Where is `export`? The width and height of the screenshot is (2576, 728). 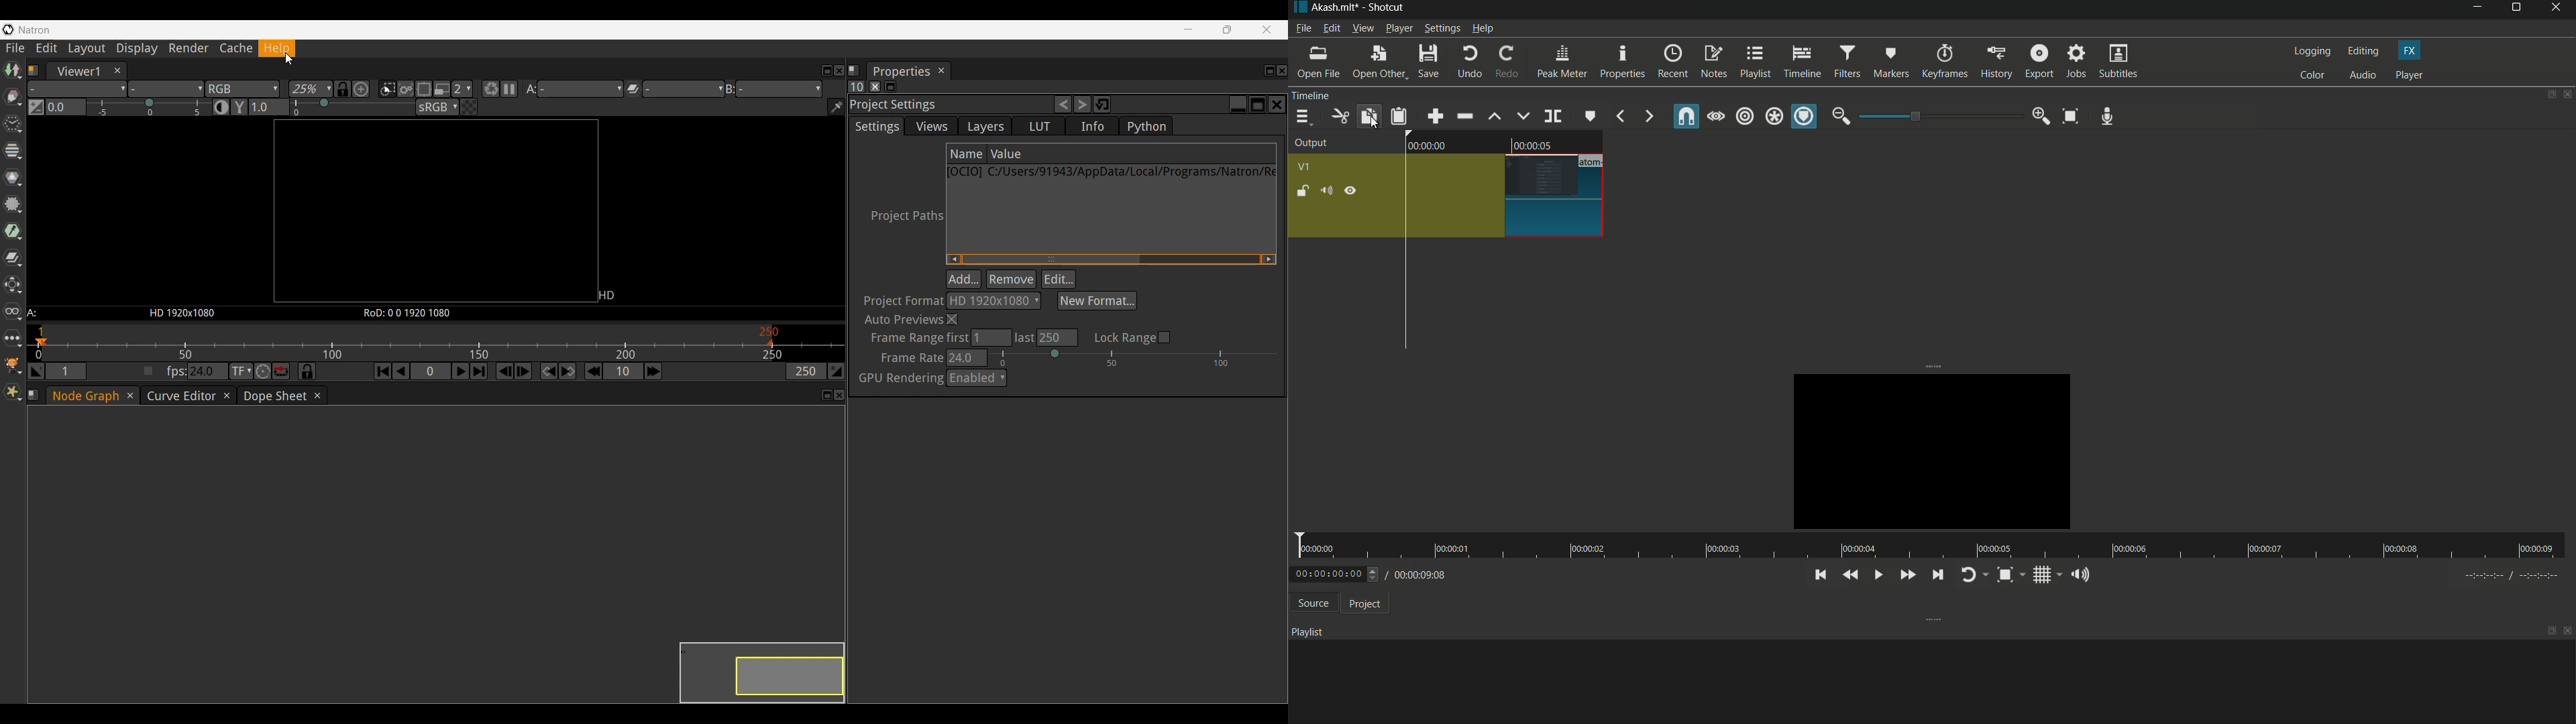 export is located at coordinates (2037, 62).